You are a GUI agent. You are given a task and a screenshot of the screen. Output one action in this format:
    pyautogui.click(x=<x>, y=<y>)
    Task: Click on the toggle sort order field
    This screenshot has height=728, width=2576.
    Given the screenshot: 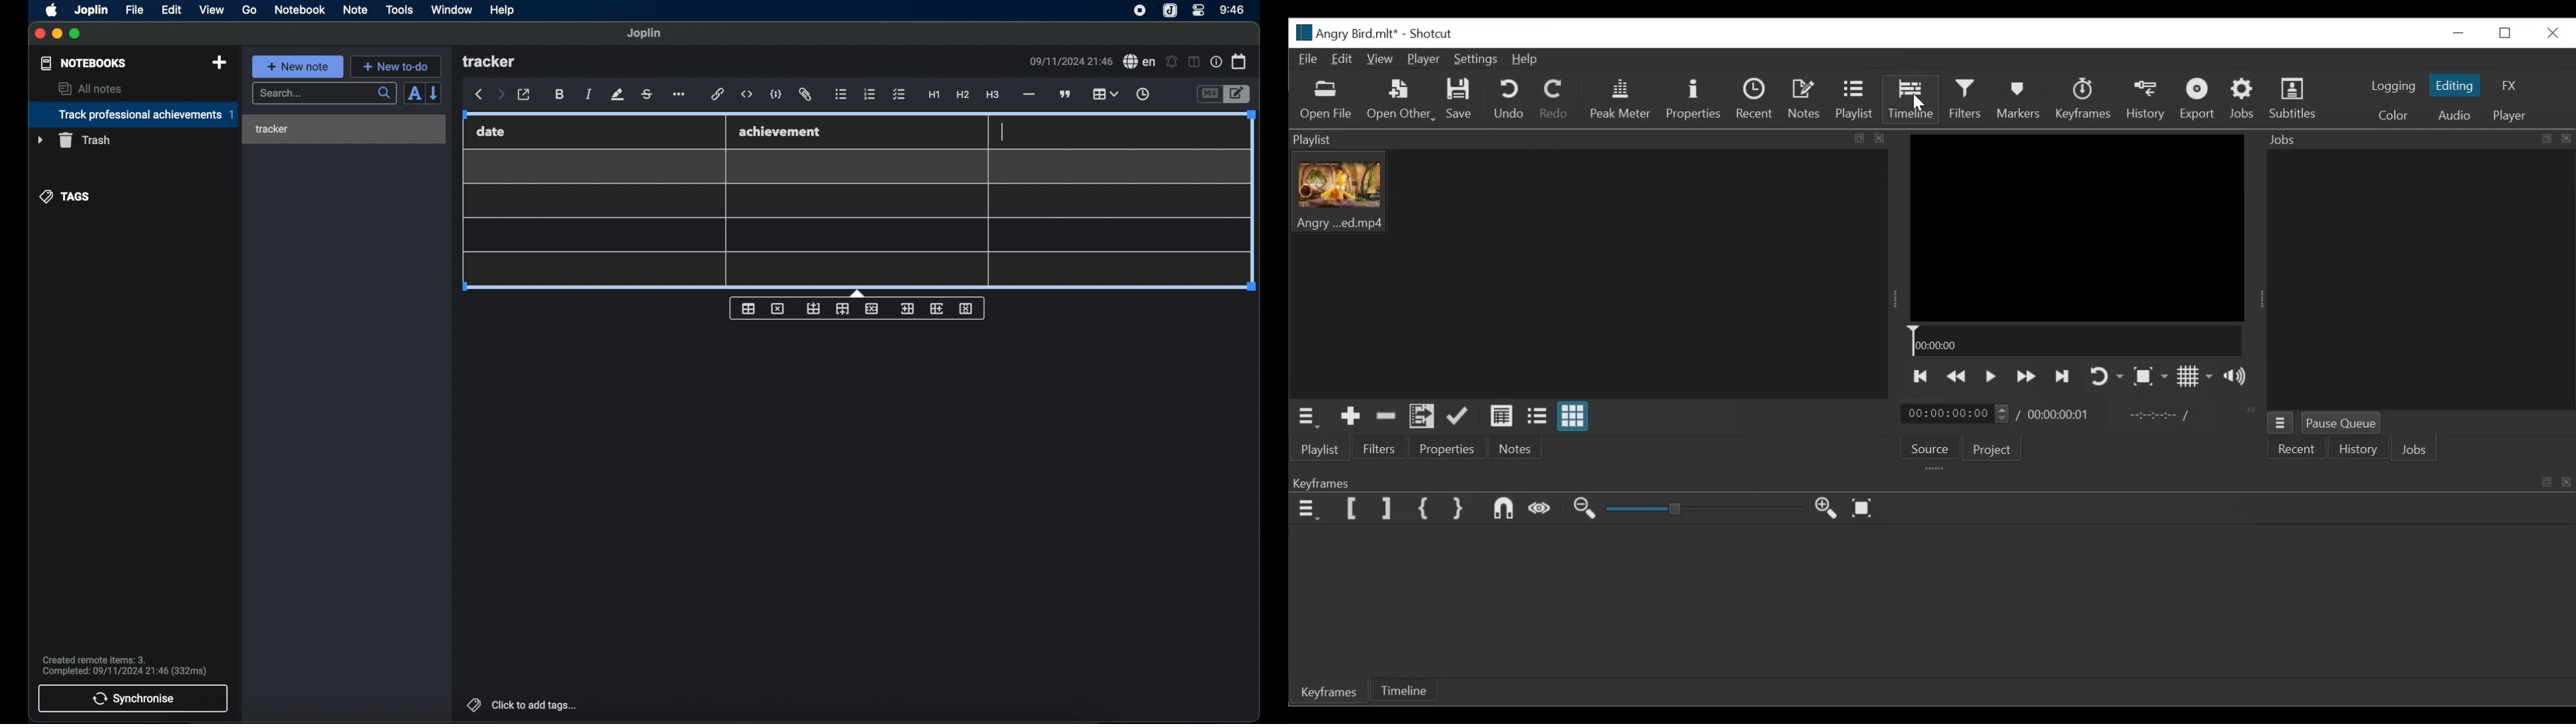 What is the action you would take?
    pyautogui.click(x=413, y=95)
    